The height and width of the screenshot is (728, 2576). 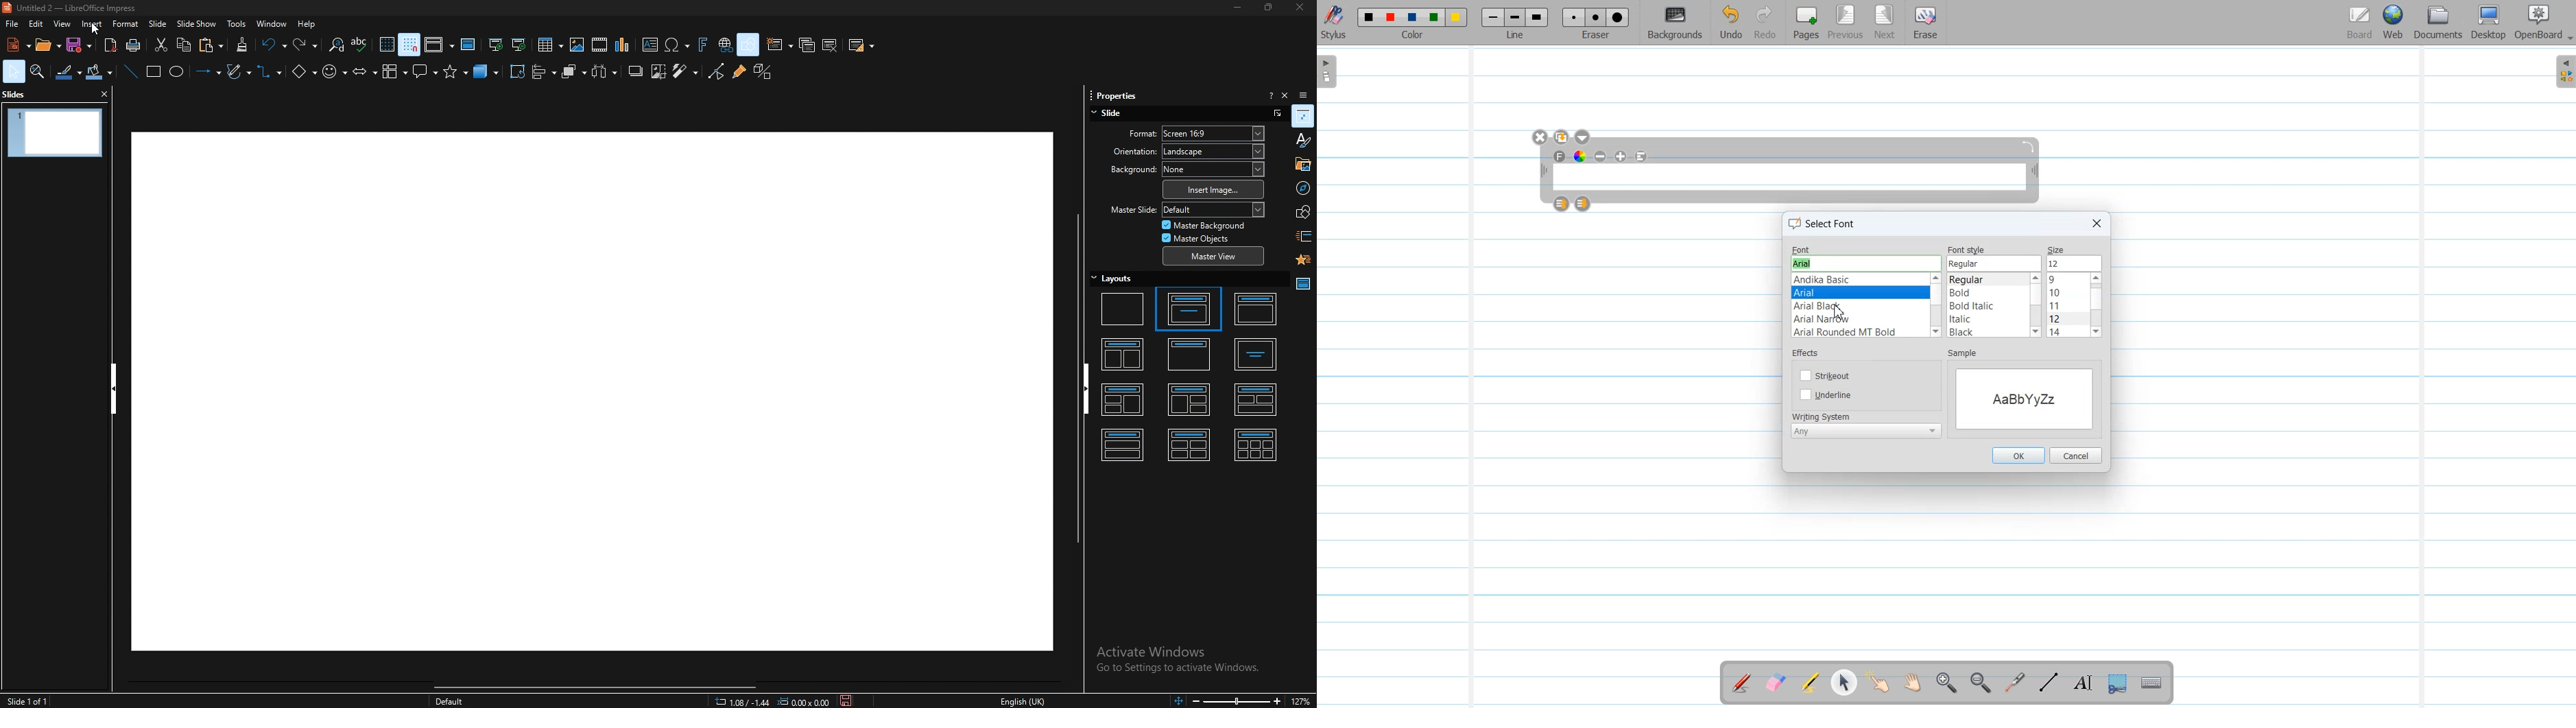 What do you see at coordinates (2394, 23) in the screenshot?
I see `Web` at bounding box center [2394, 23].